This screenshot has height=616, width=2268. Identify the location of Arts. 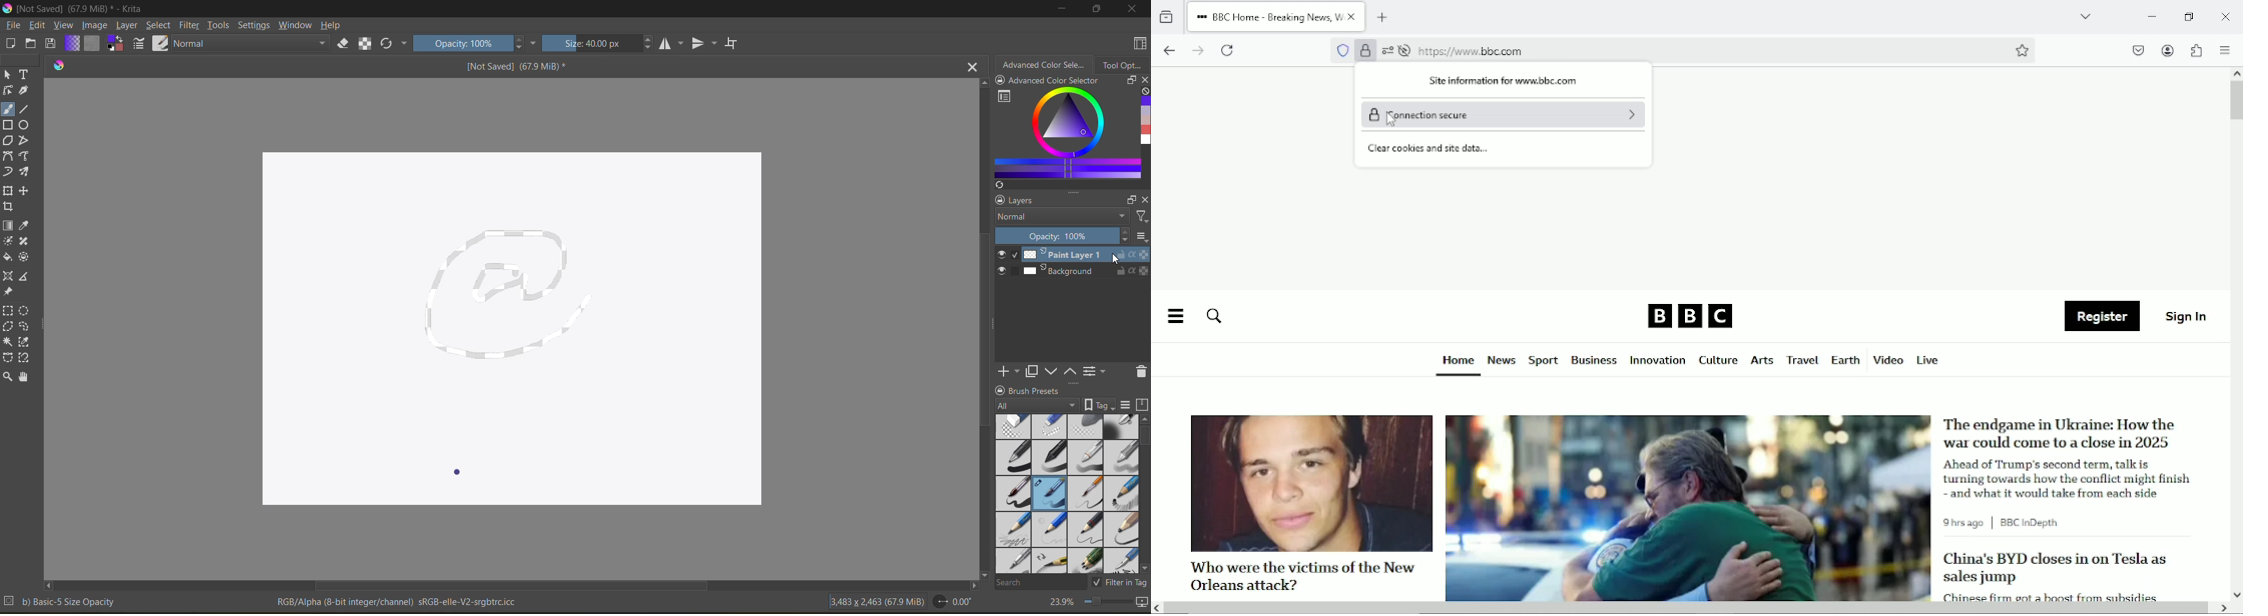
(1761, 362).